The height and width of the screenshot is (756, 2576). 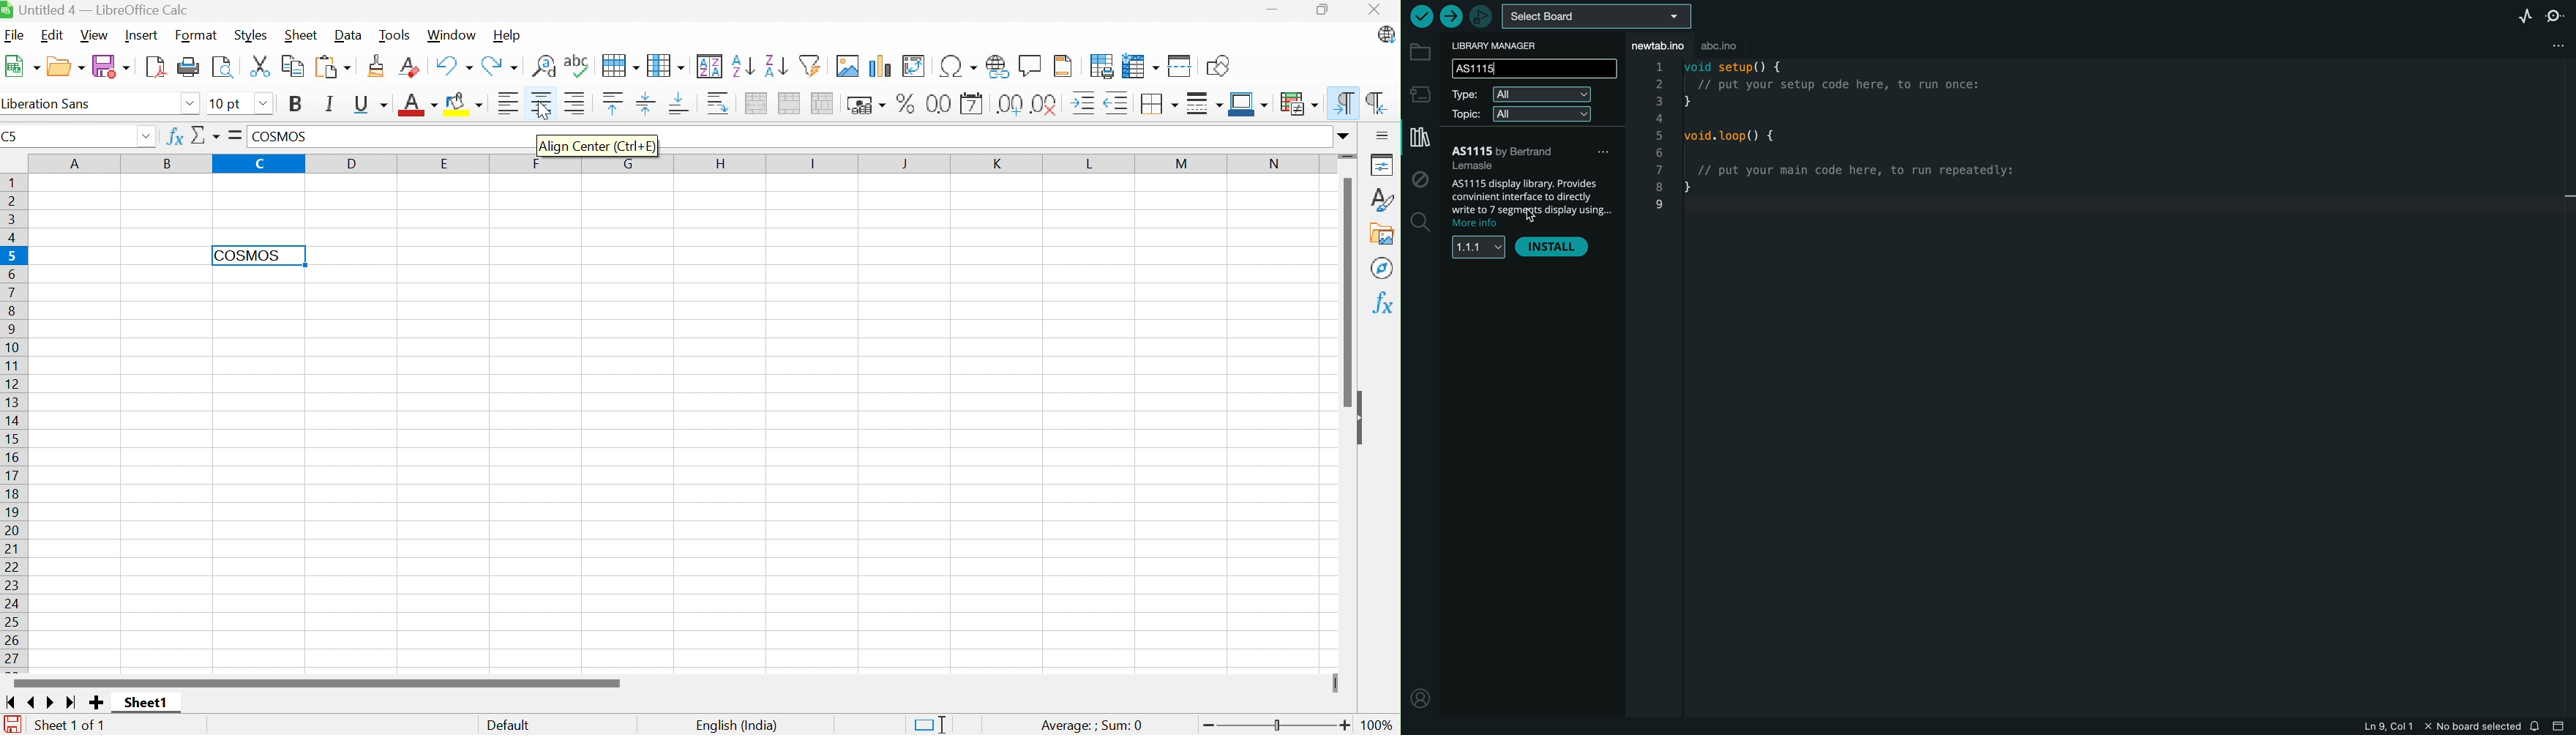 I want to click on file information, so click(x=2400, y=727).